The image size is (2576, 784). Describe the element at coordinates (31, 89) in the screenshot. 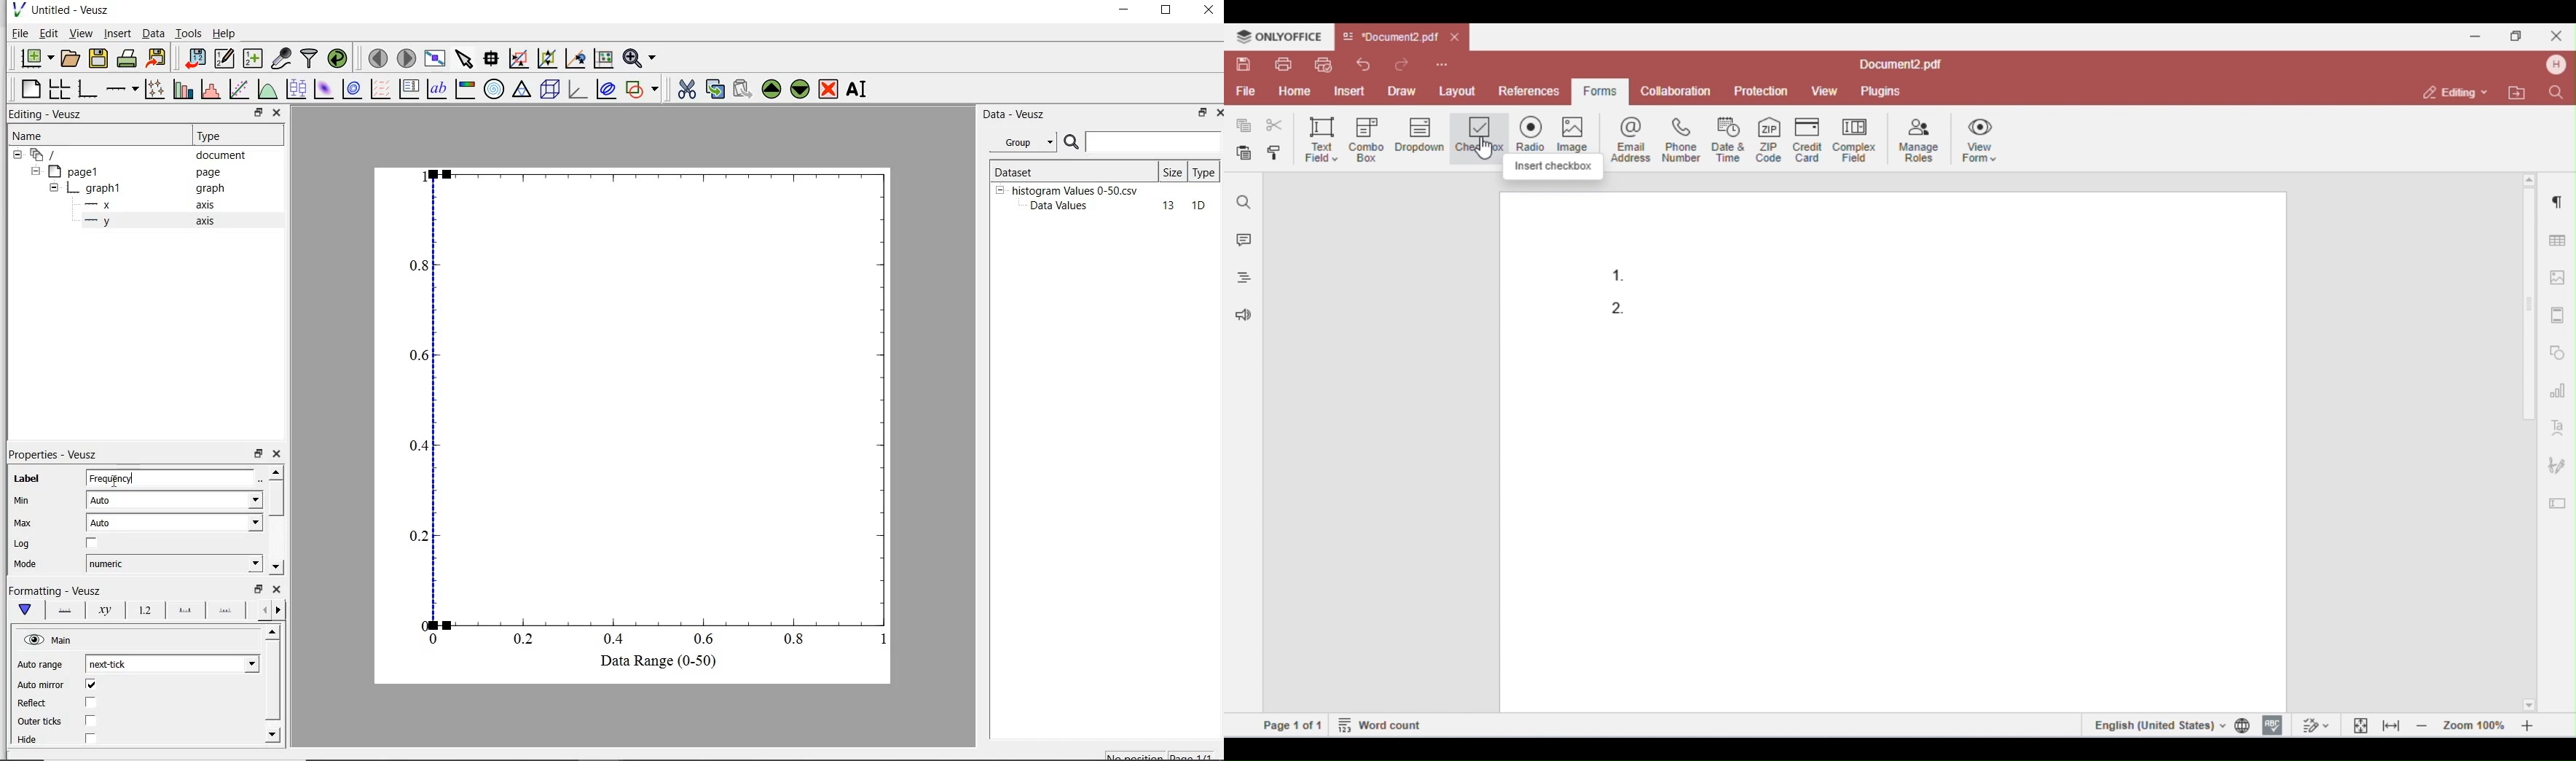

I see `blank page` at that location.